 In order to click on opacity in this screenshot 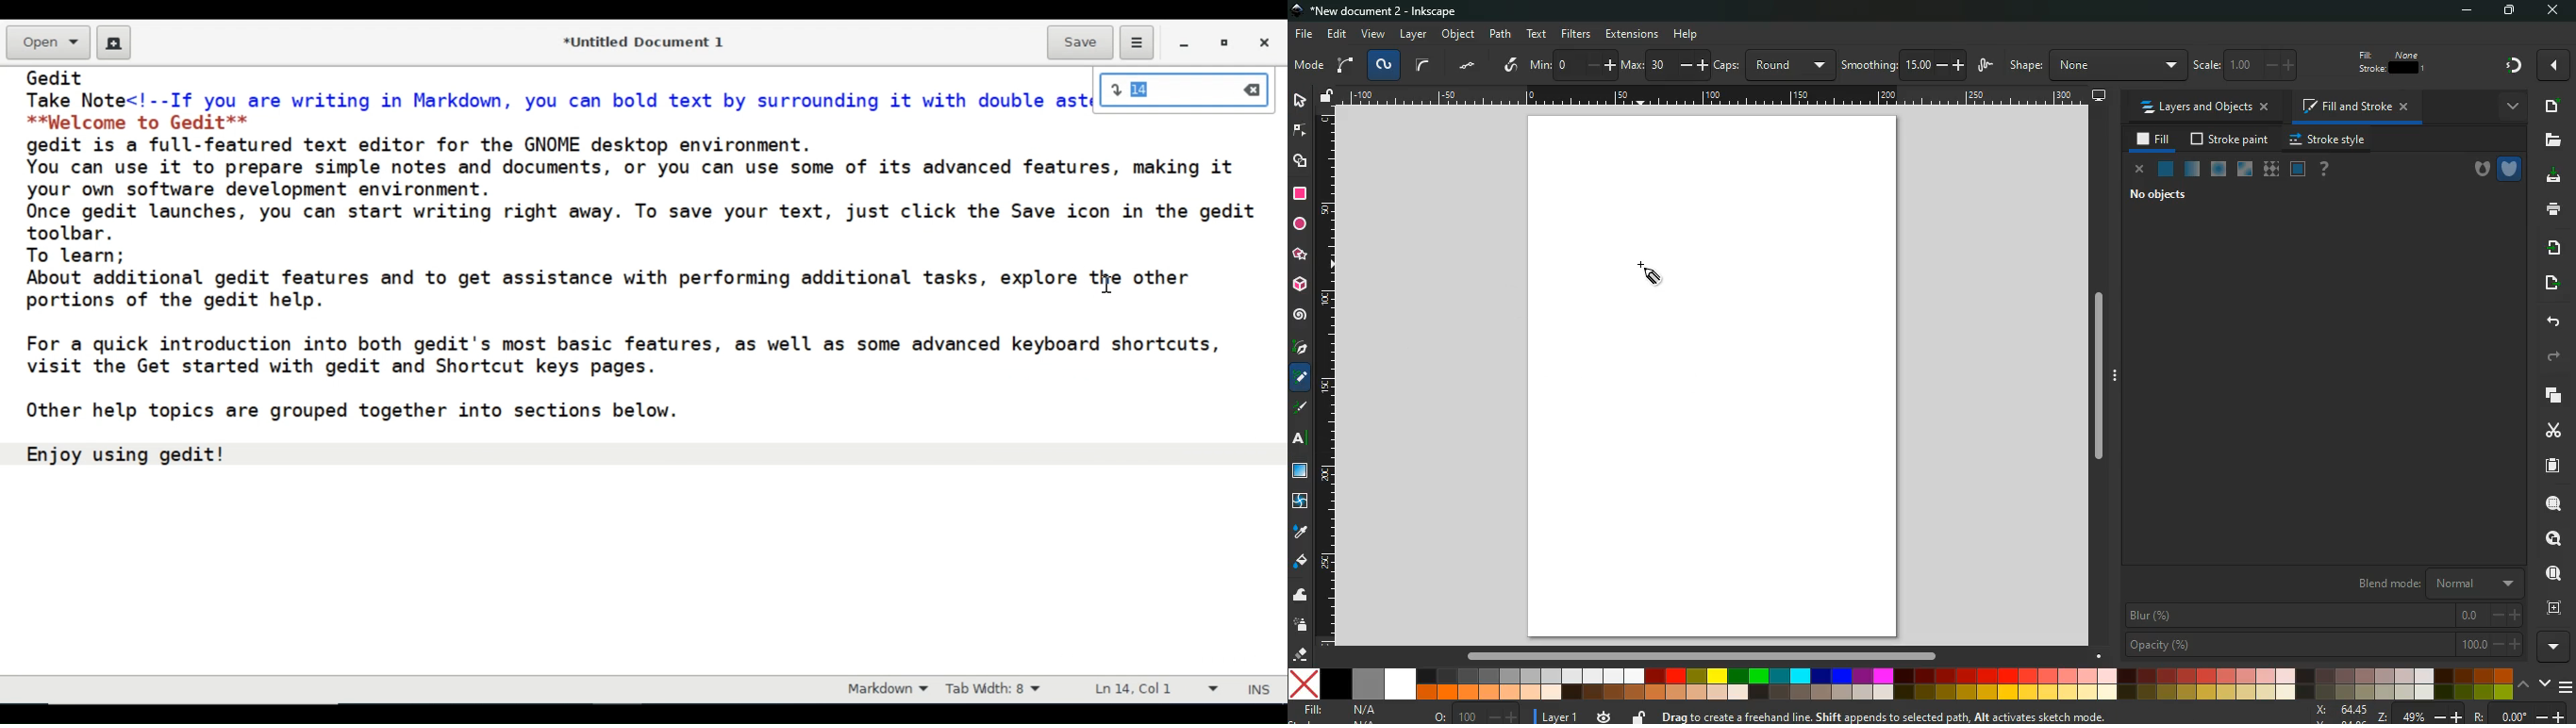, I will do `click(2324, 644)`.